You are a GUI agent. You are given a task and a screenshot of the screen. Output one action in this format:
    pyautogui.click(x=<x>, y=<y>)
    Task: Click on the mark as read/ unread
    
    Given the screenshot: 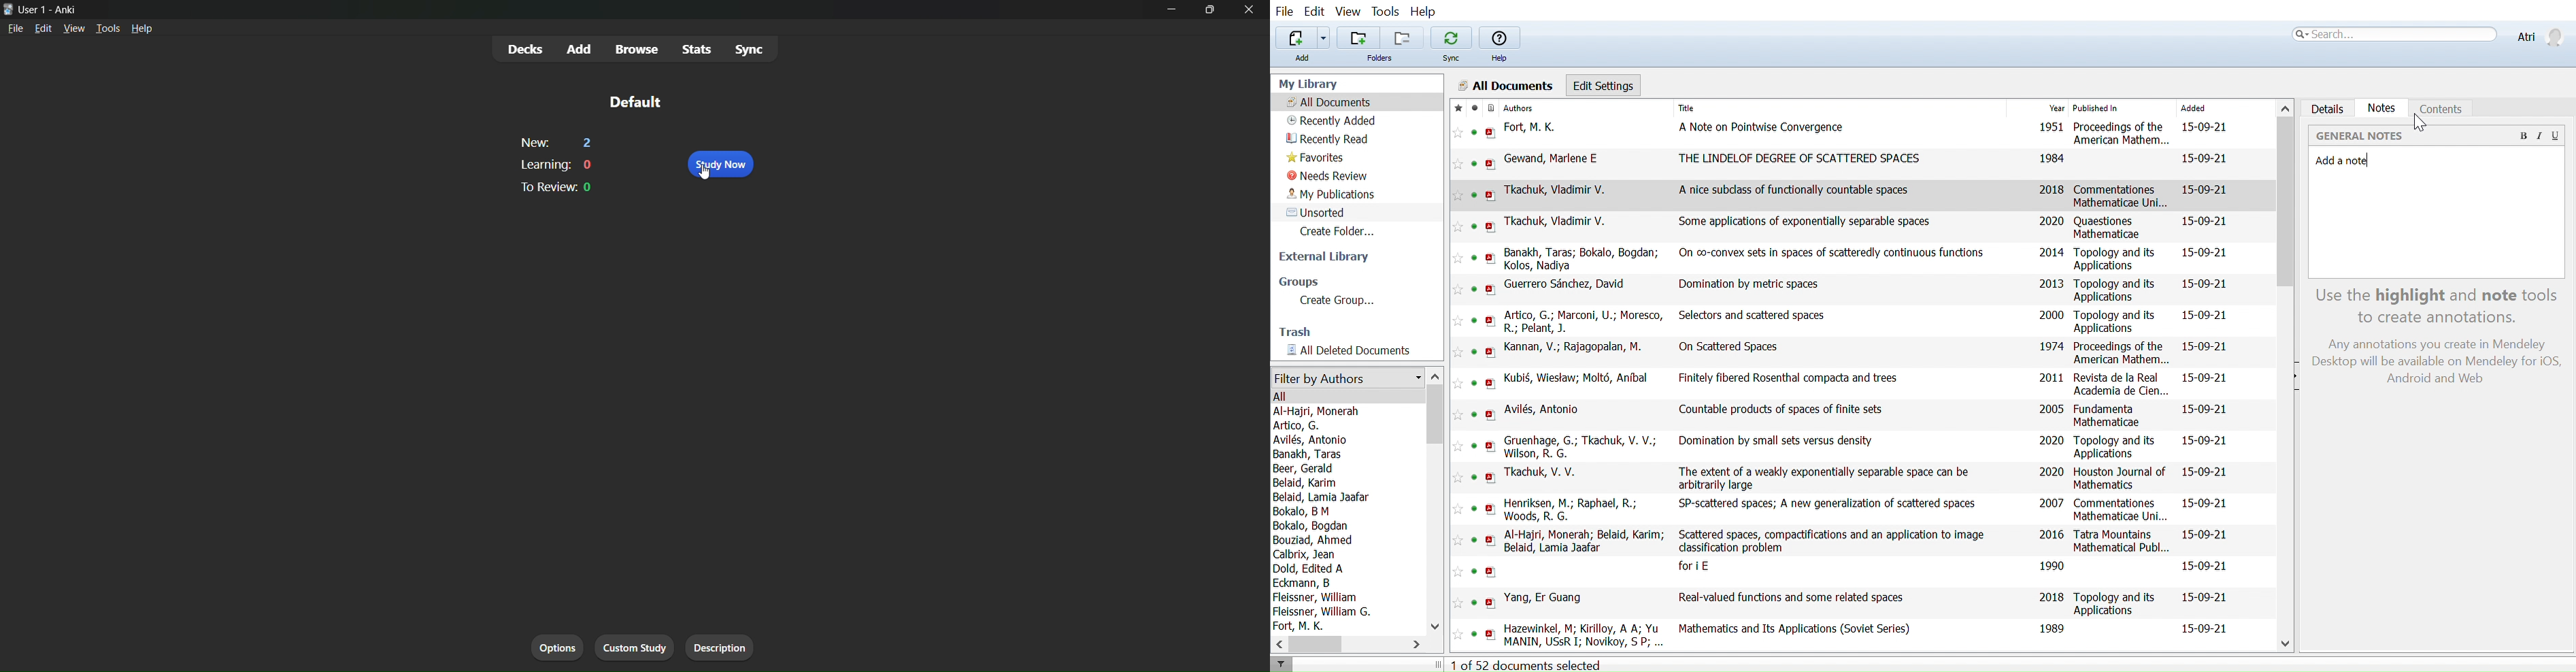 What is the action you would take?
    pyautogui.click(x=1472, y=108)
    